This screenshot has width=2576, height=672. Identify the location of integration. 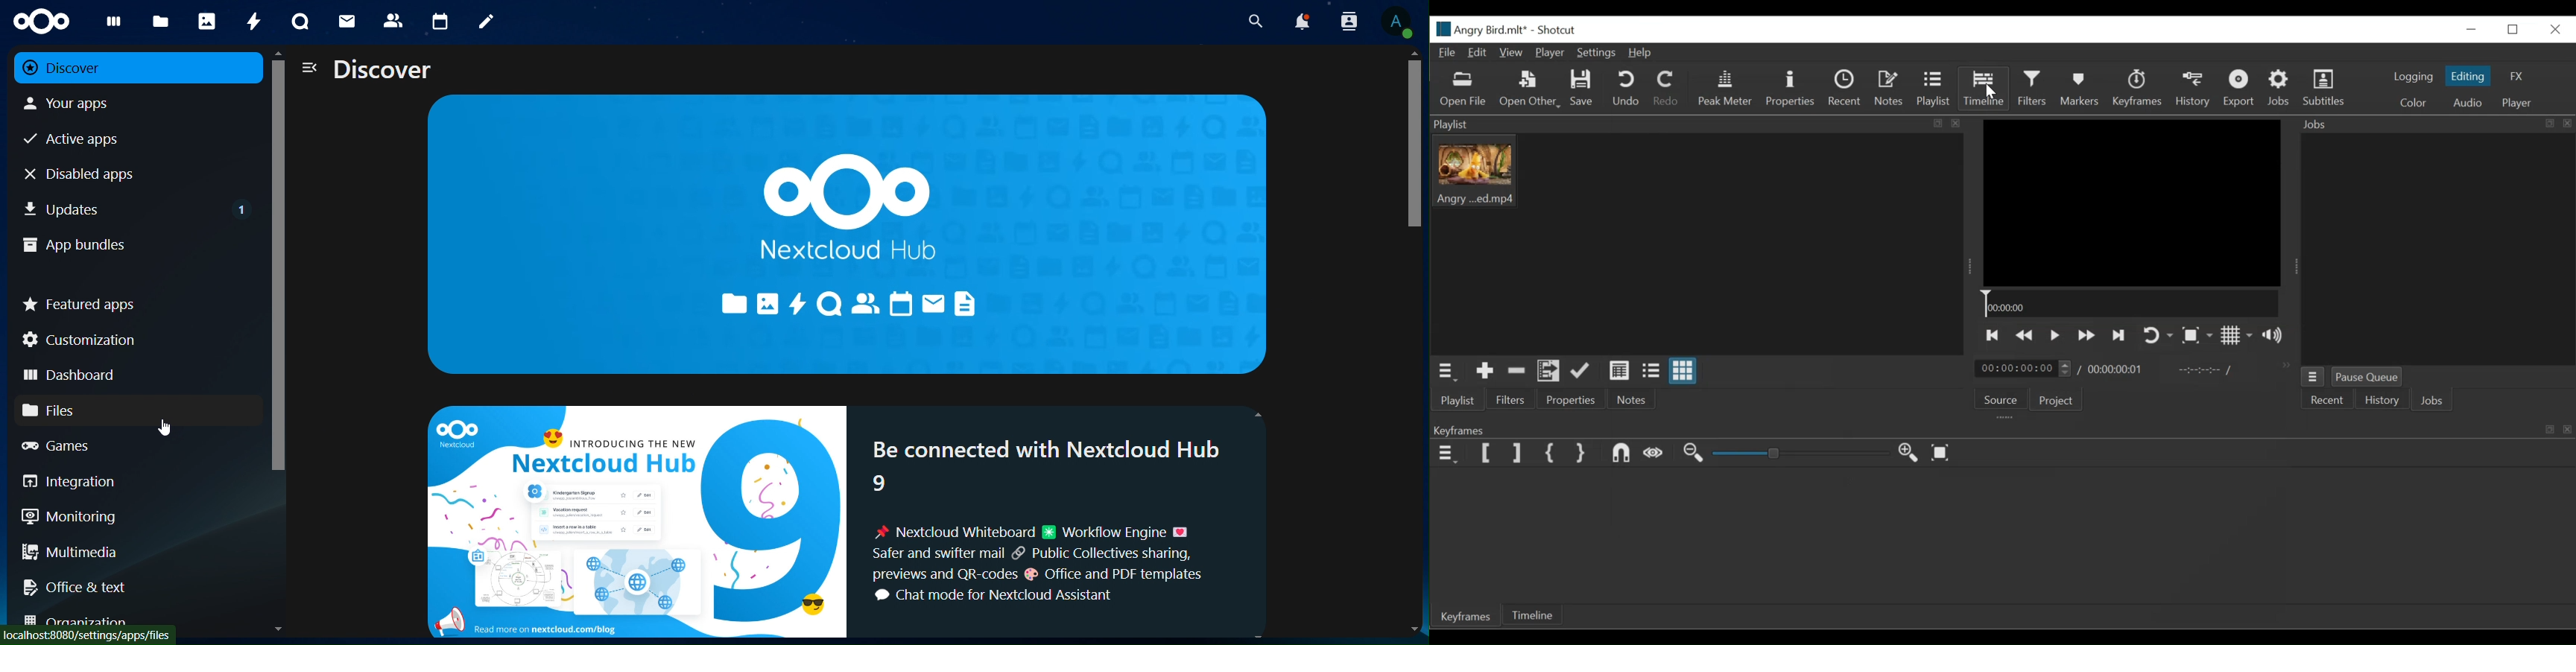
(80, 481).